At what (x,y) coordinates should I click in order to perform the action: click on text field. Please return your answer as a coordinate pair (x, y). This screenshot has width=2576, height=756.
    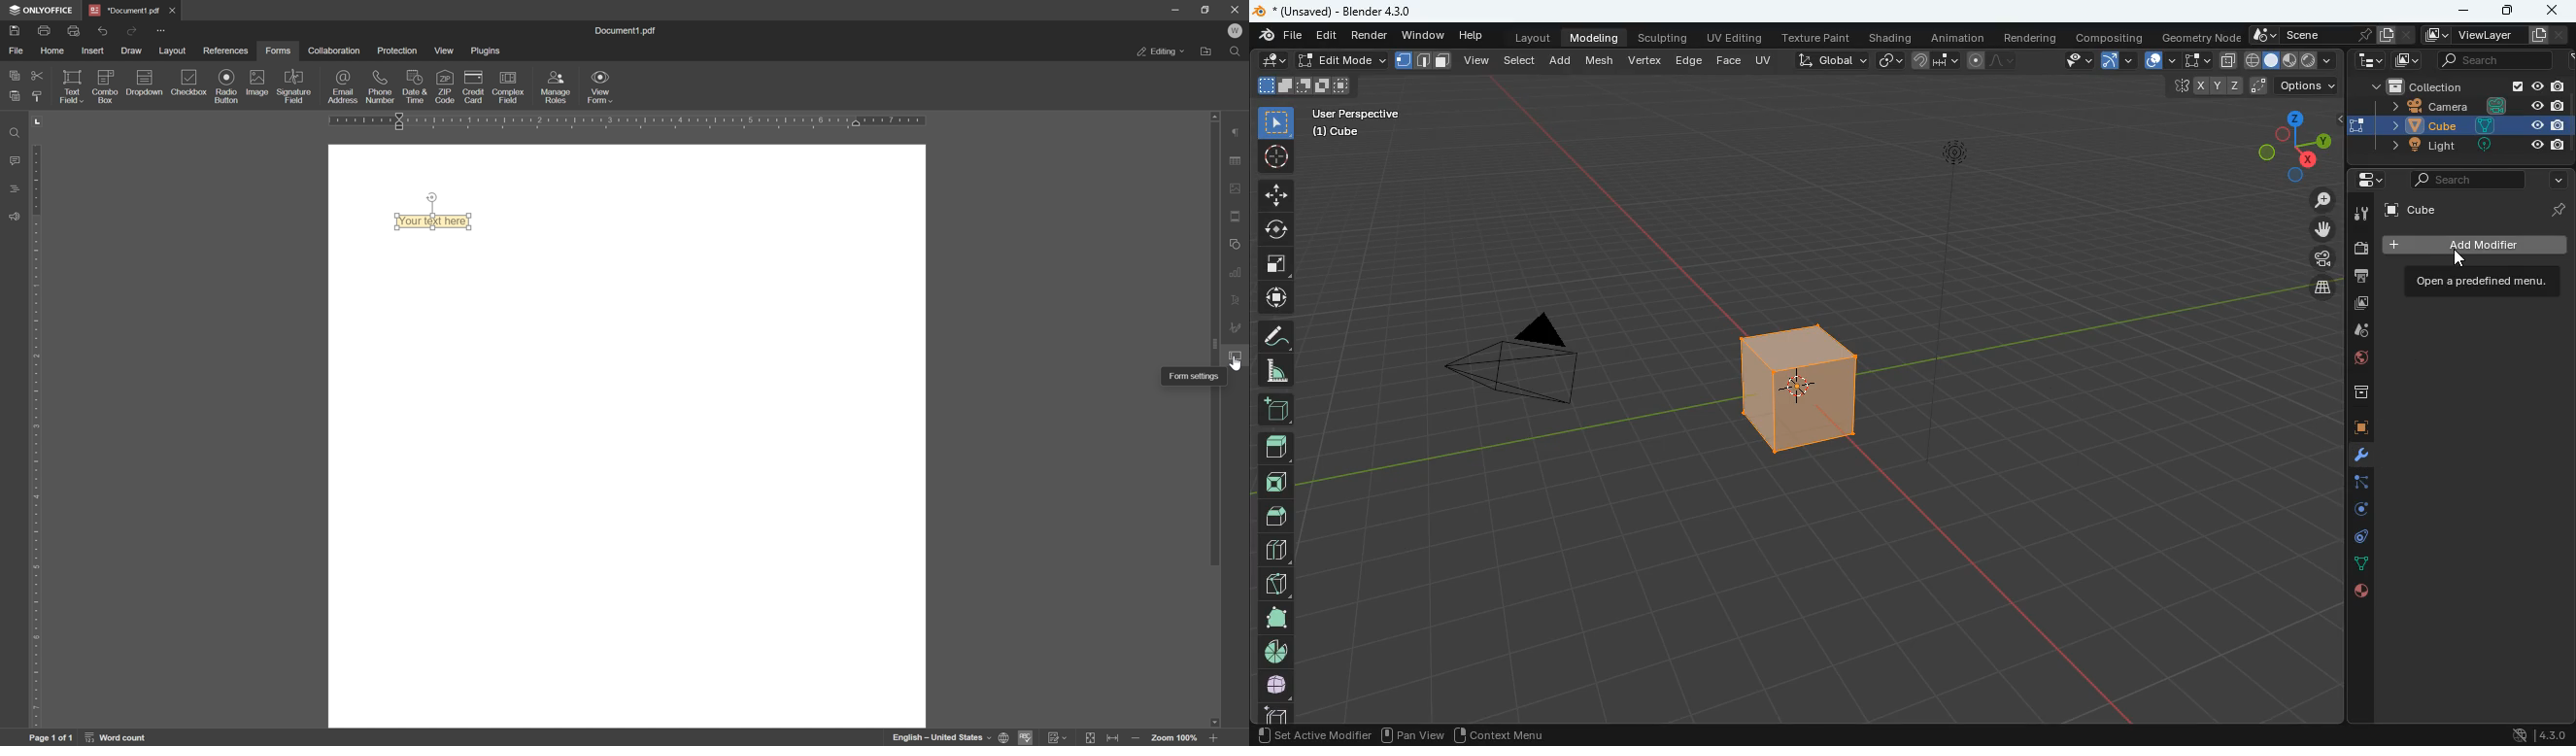
    Looking at the image, I should click on (72, 87).